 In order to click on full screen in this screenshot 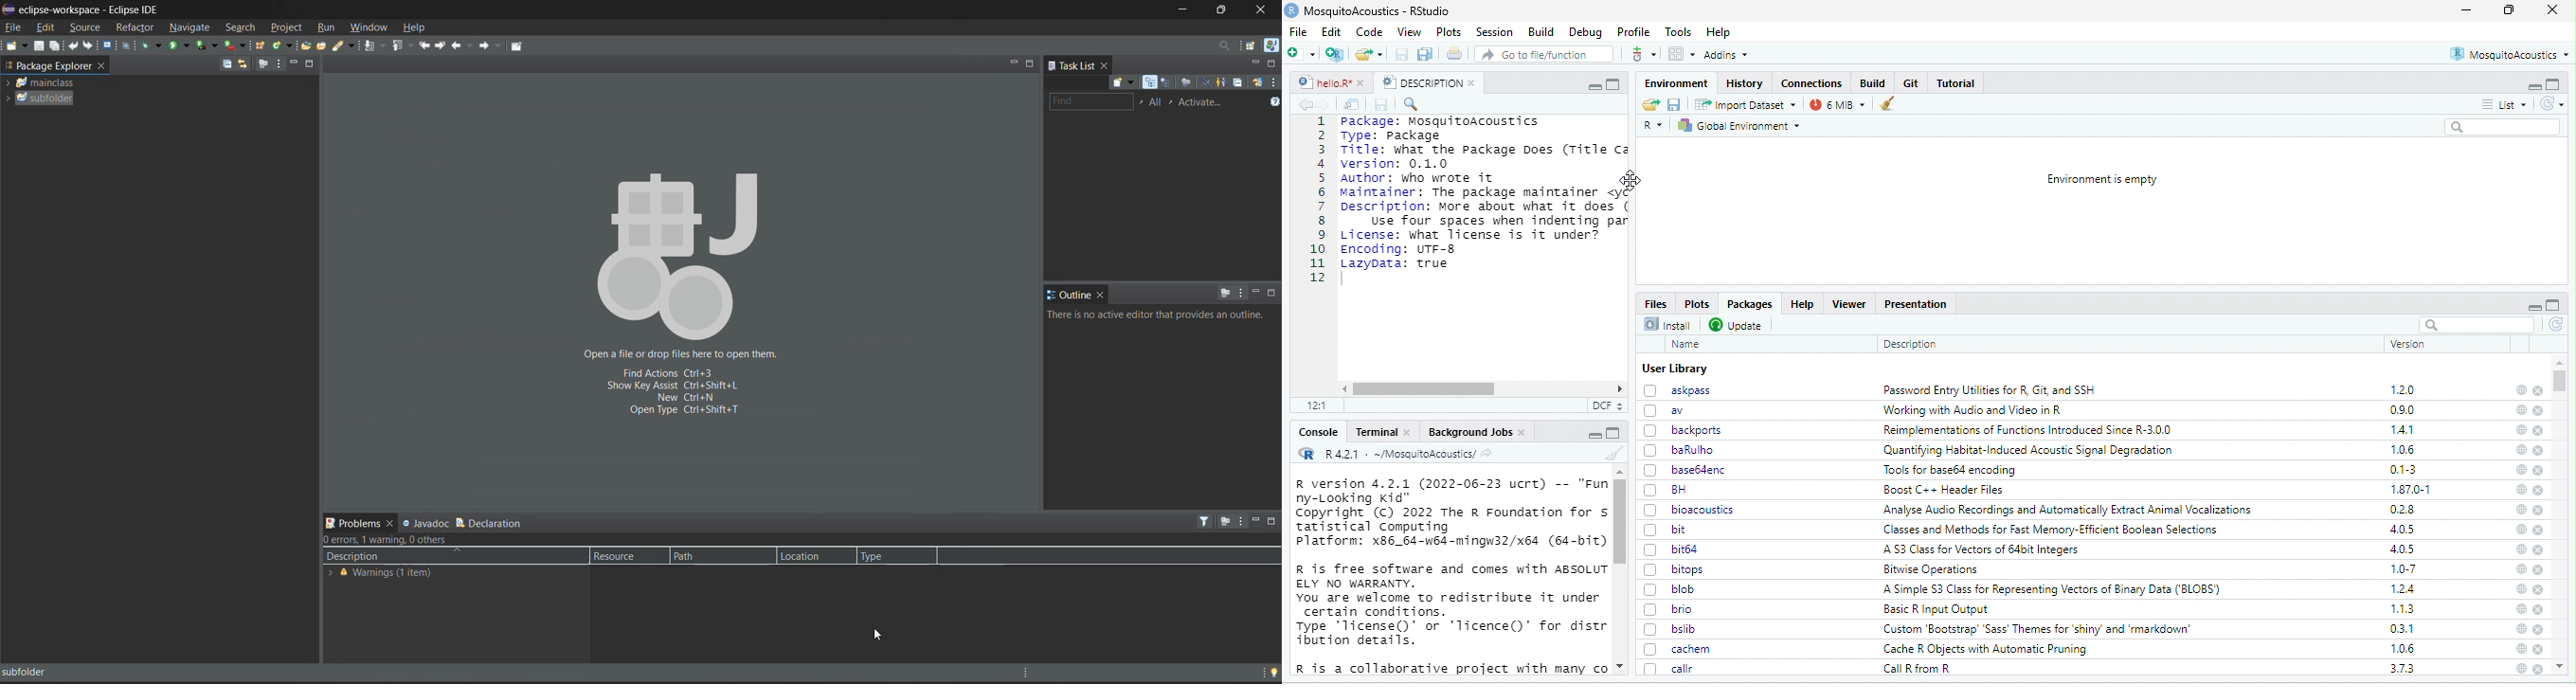, I will do `click(1613, 84)`.